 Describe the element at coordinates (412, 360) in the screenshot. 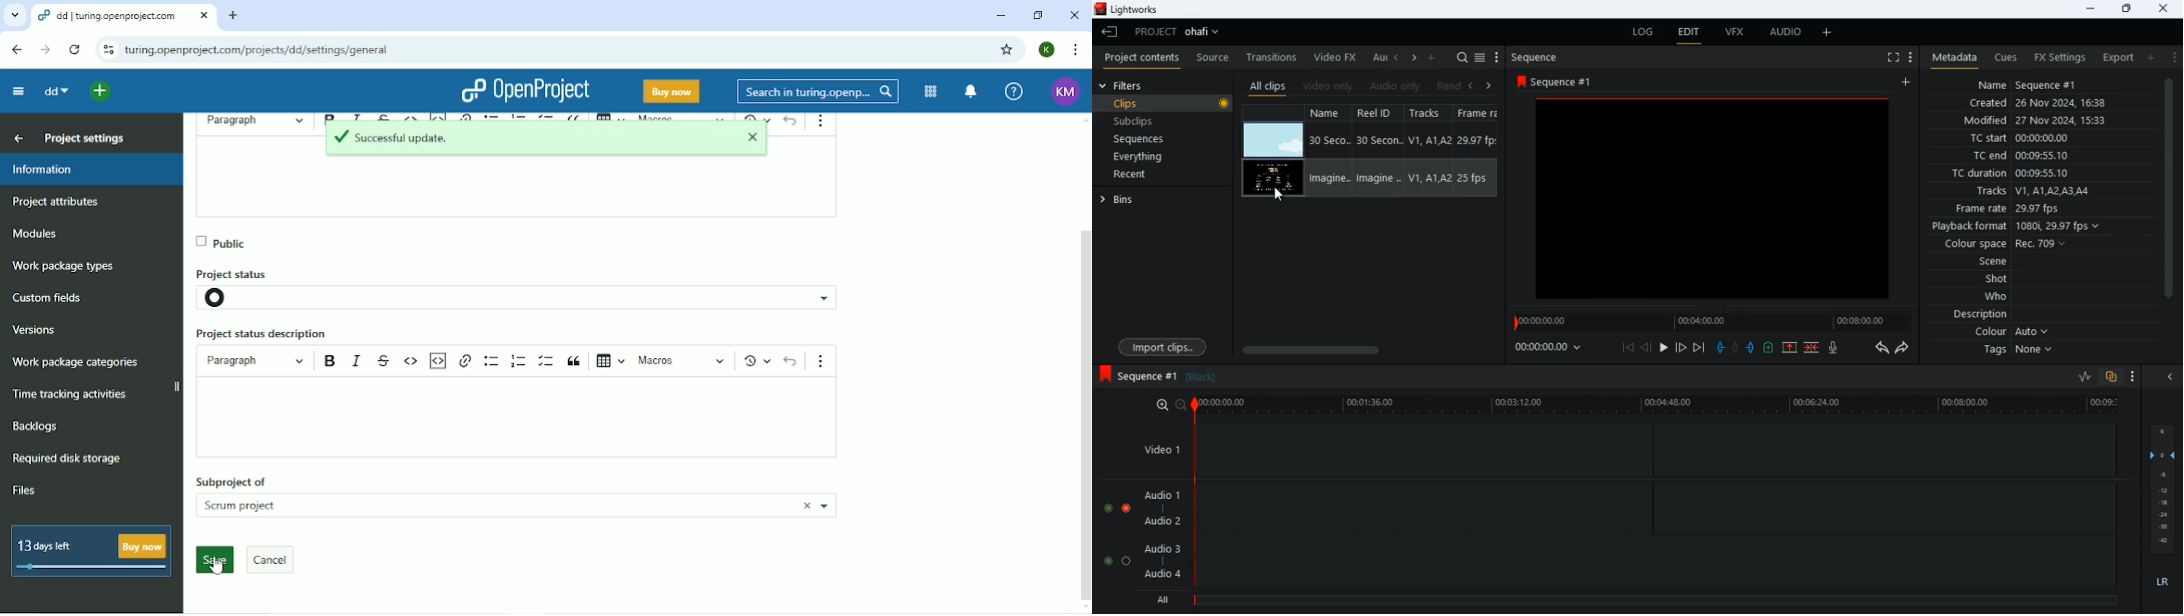

I see `code` at that location.